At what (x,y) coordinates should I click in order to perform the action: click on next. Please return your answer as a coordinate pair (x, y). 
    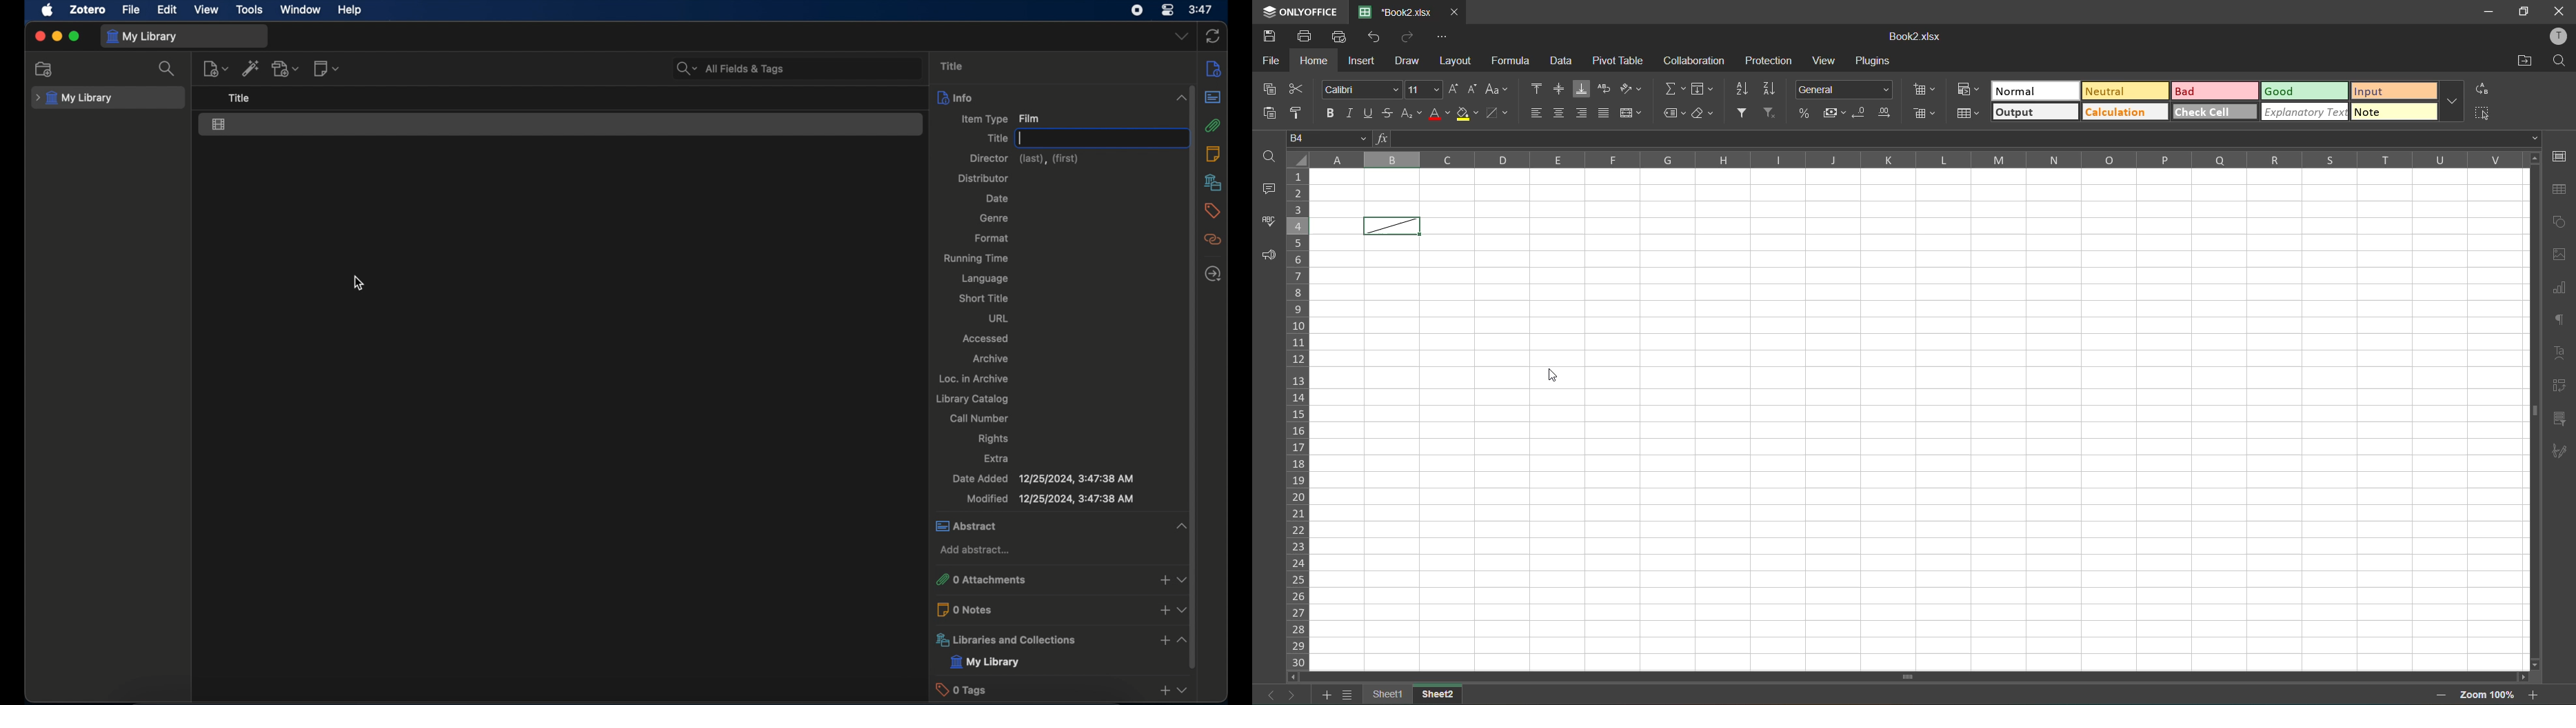
    Looking at the image, I should click on (1293, 695).